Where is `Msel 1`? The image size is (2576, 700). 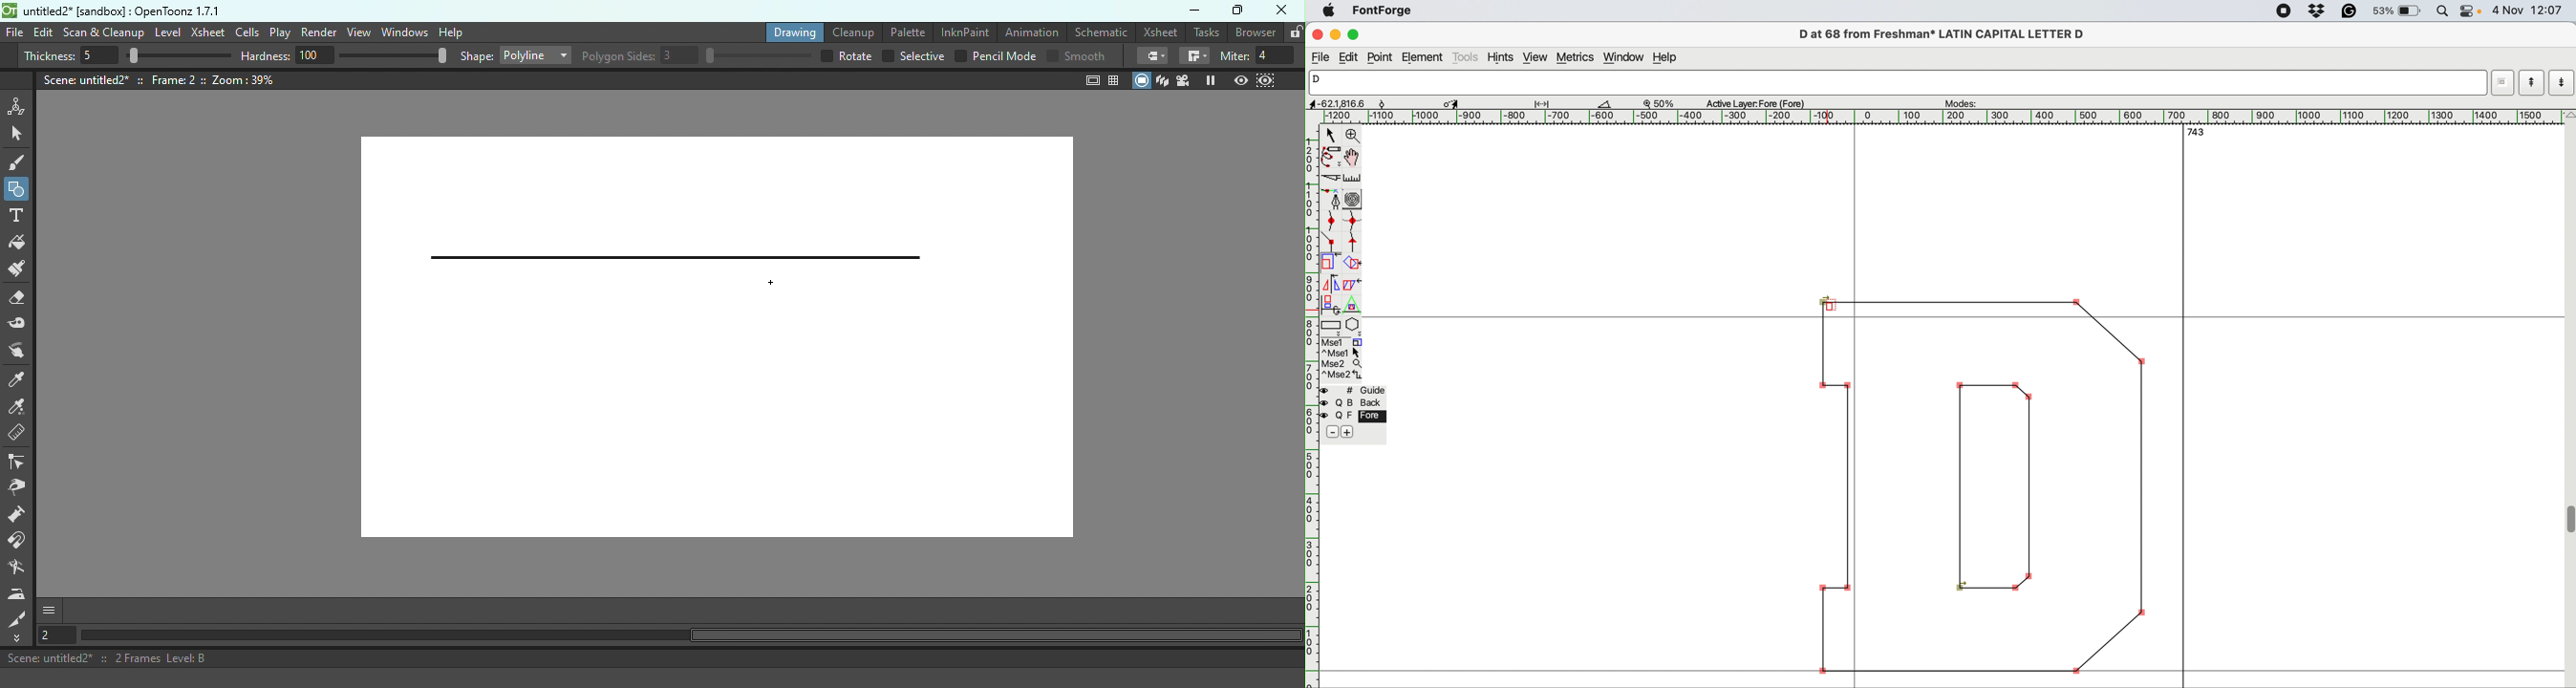 Msel 1 is located at coordinates (1348, 342).